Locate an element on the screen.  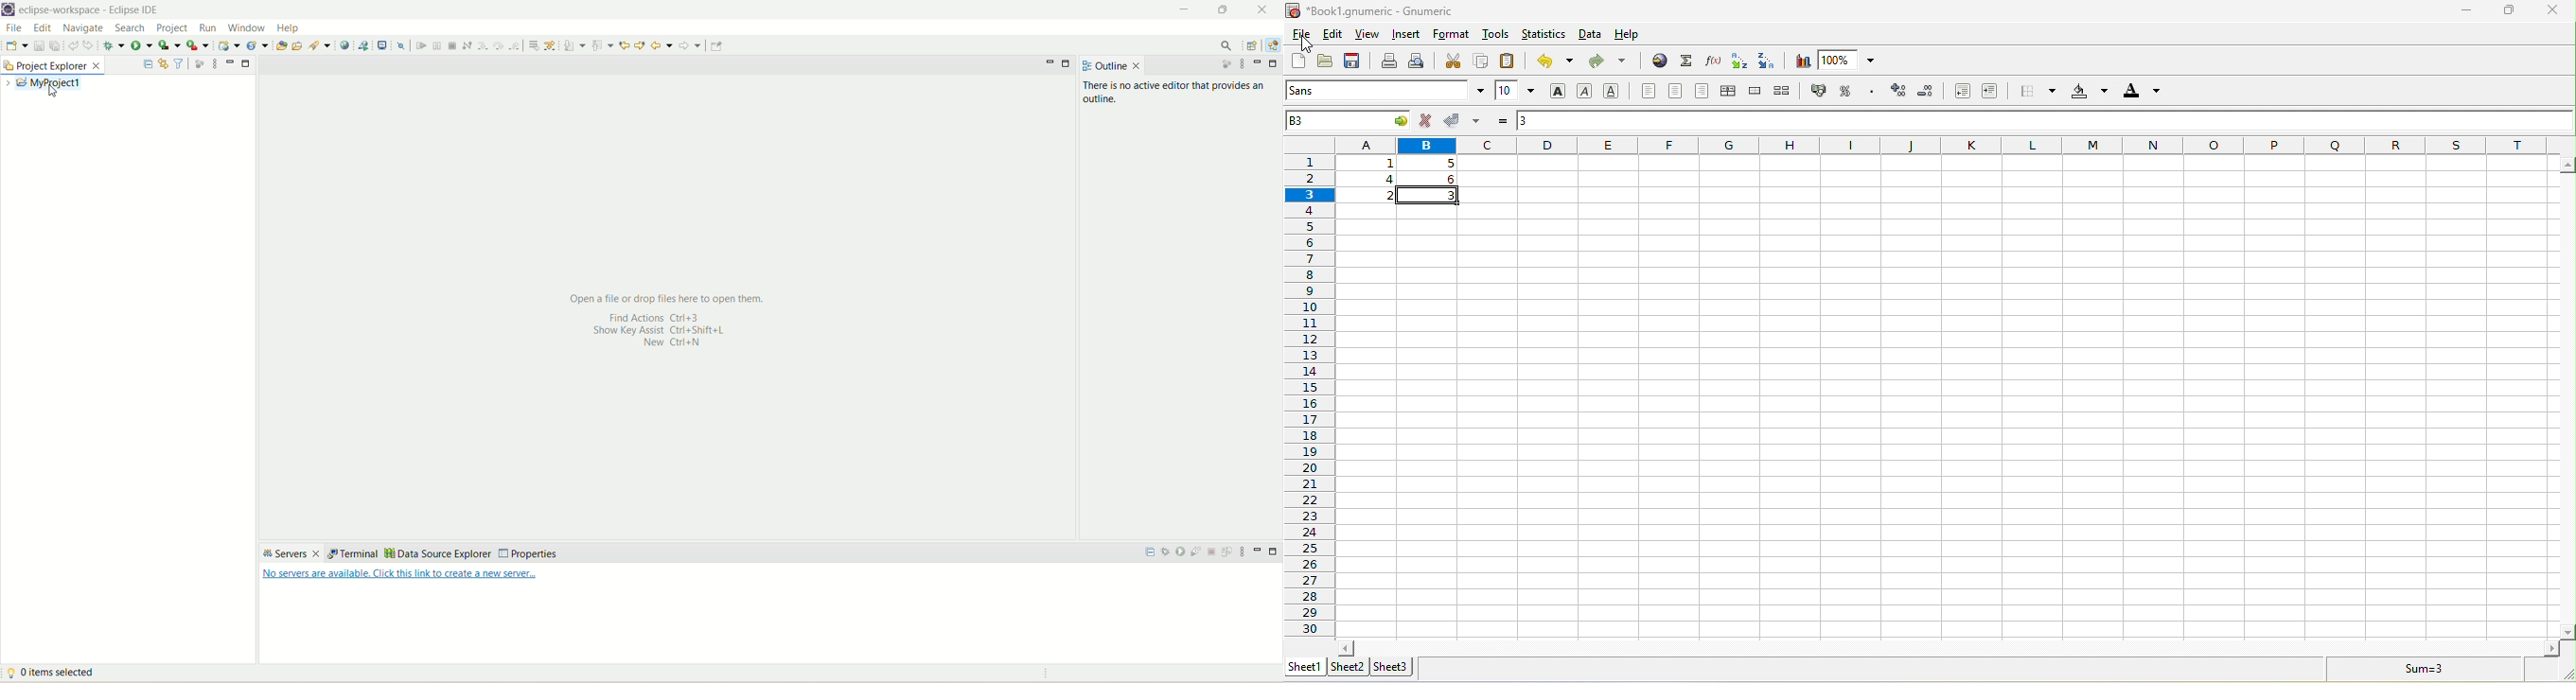
font size is located at coordinates (1515, 90).